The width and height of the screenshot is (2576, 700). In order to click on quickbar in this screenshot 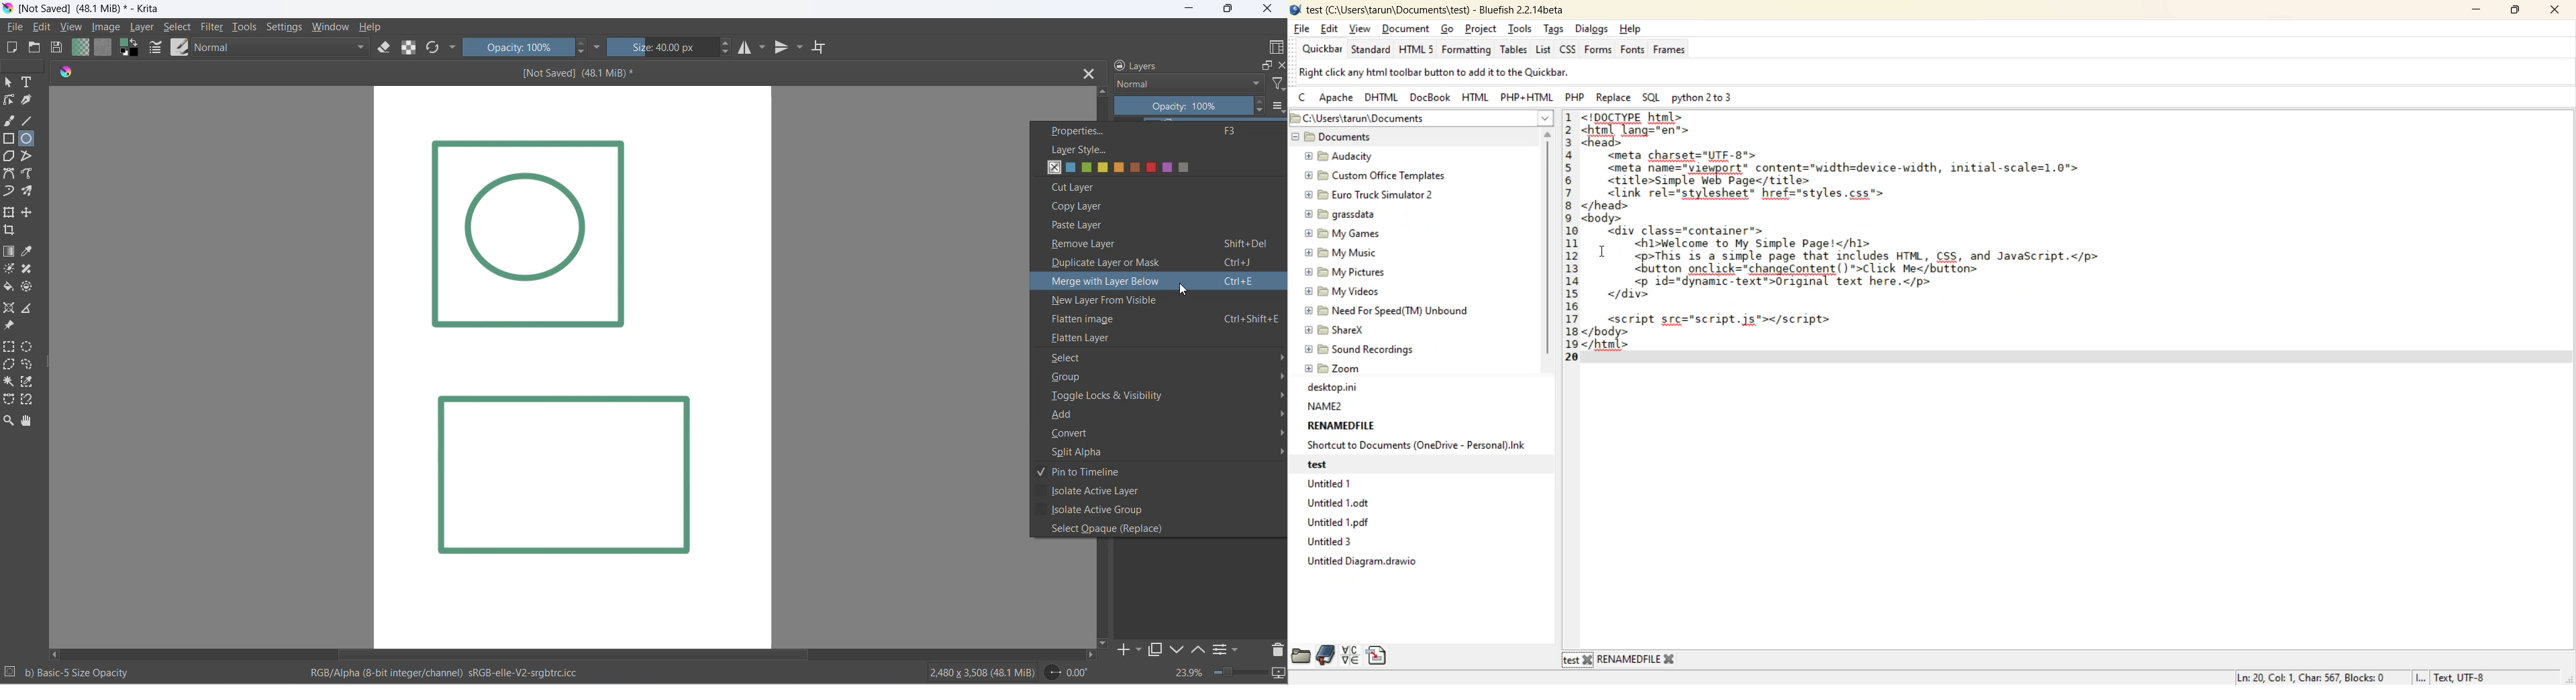, I will do `click(1324, 50)`.